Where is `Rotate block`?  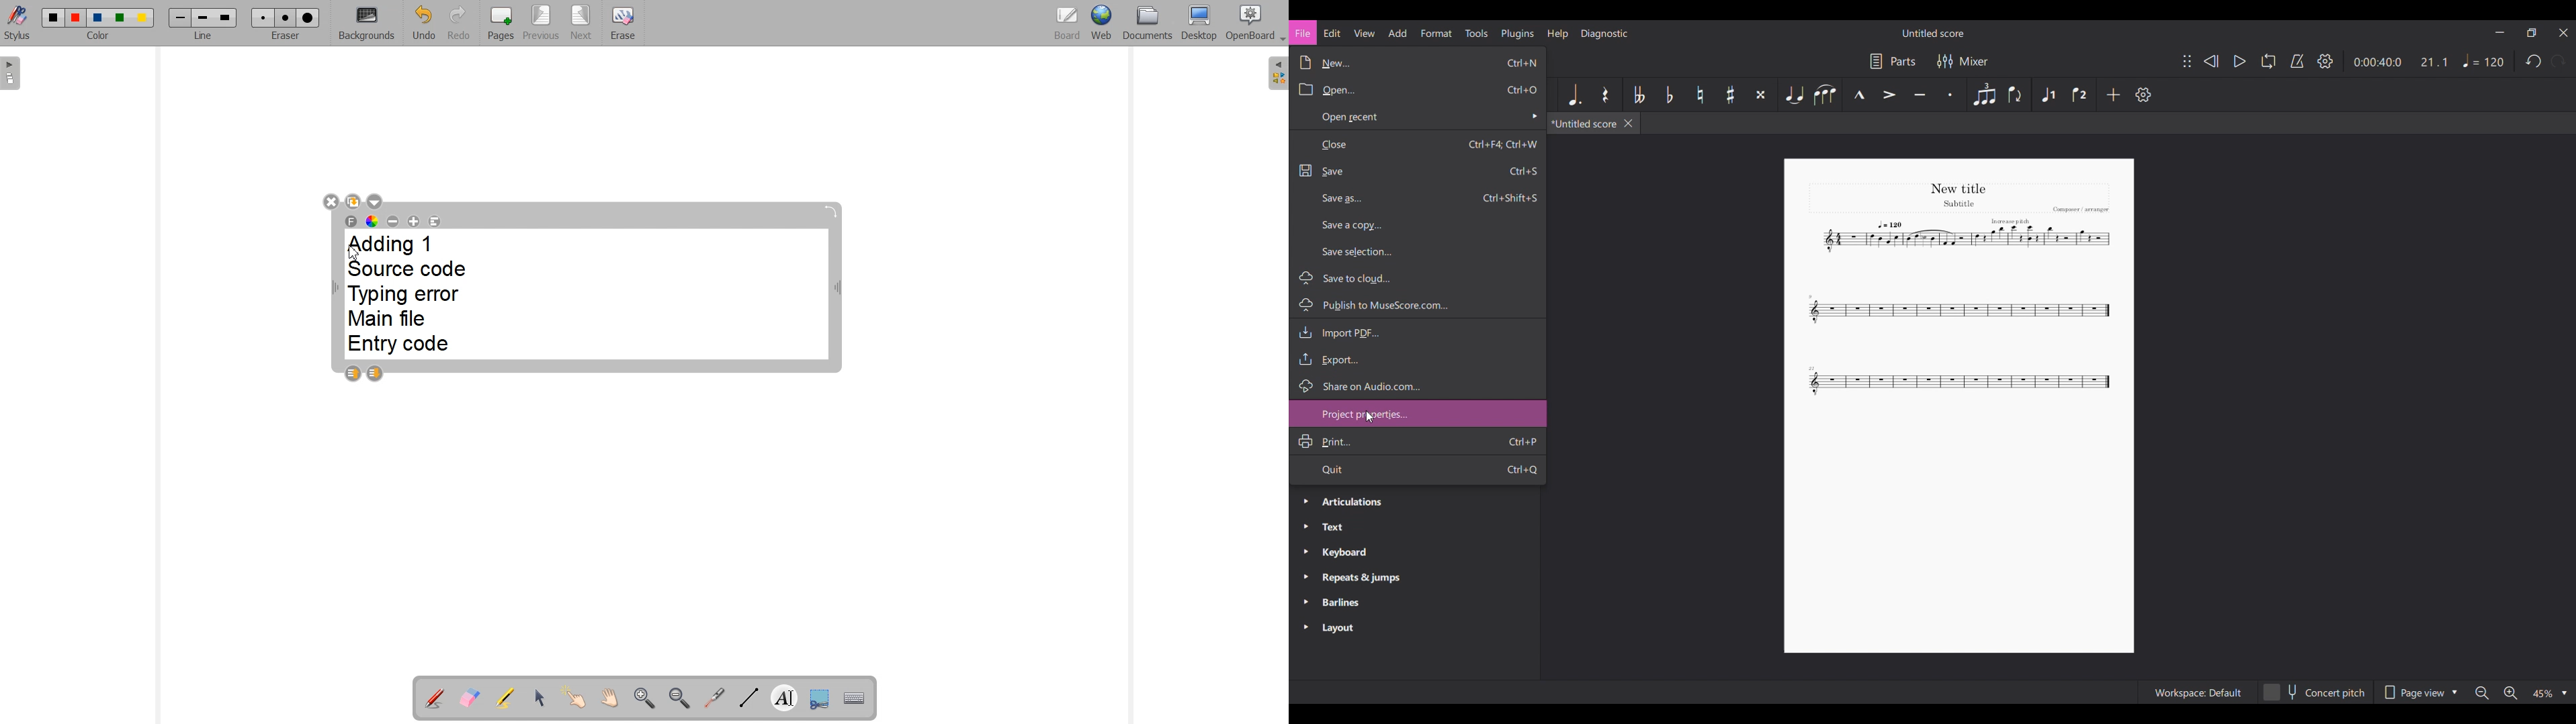
Rotate block is located at coordinates (830, 212).